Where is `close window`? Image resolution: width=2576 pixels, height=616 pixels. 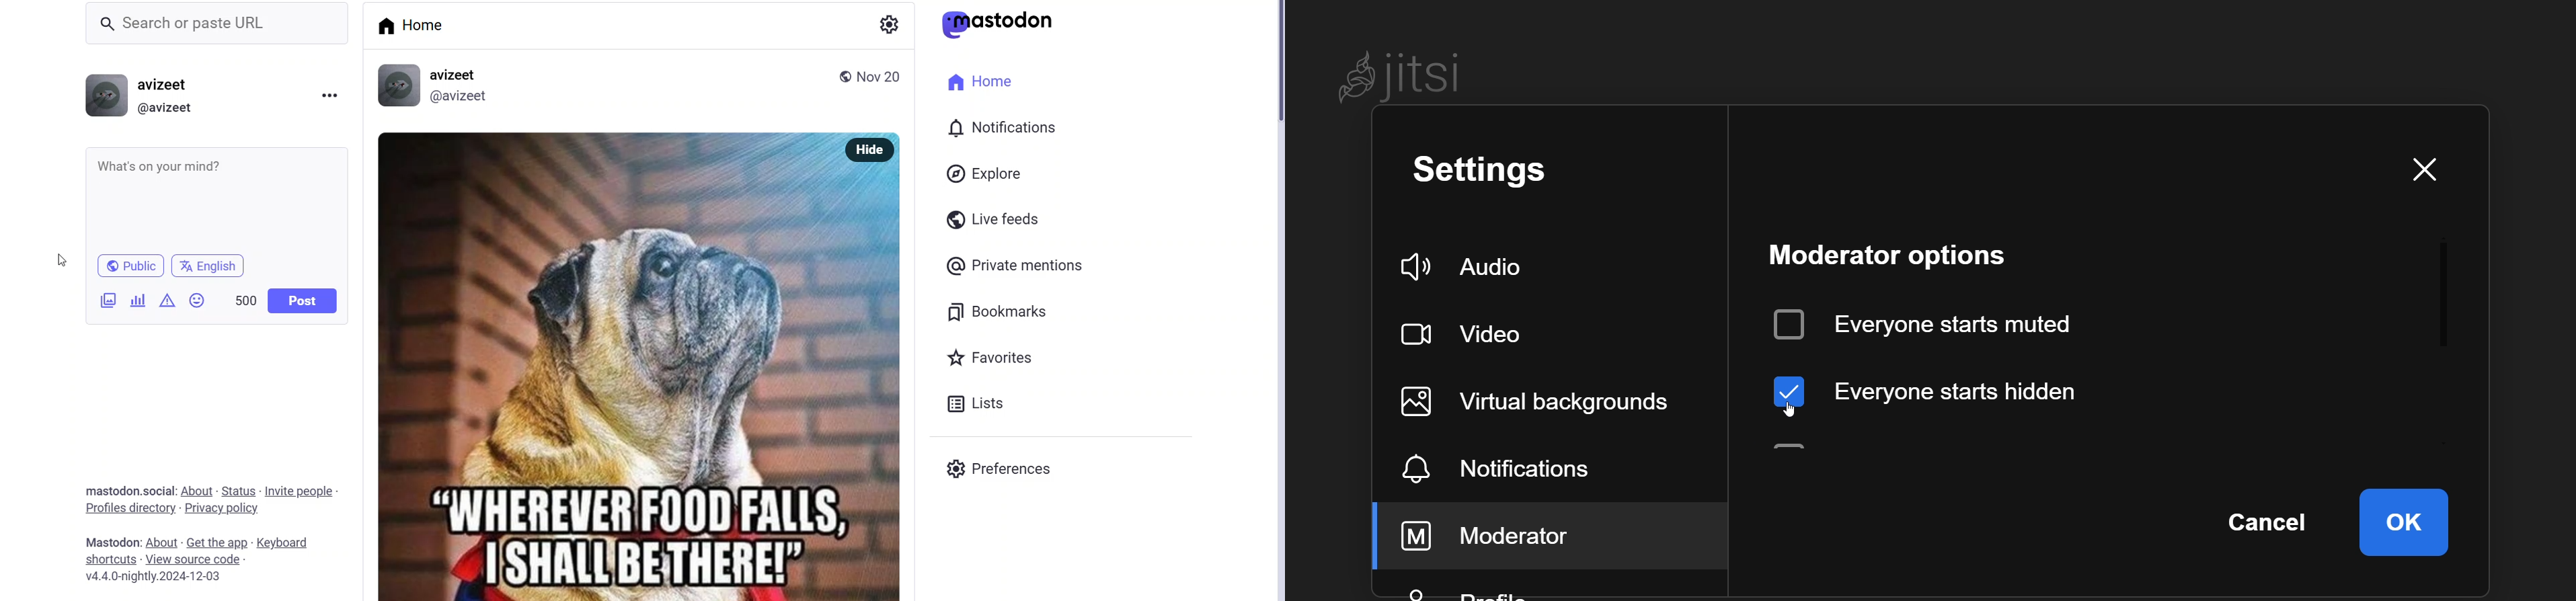 close window is located at coordinates (2433, 166).